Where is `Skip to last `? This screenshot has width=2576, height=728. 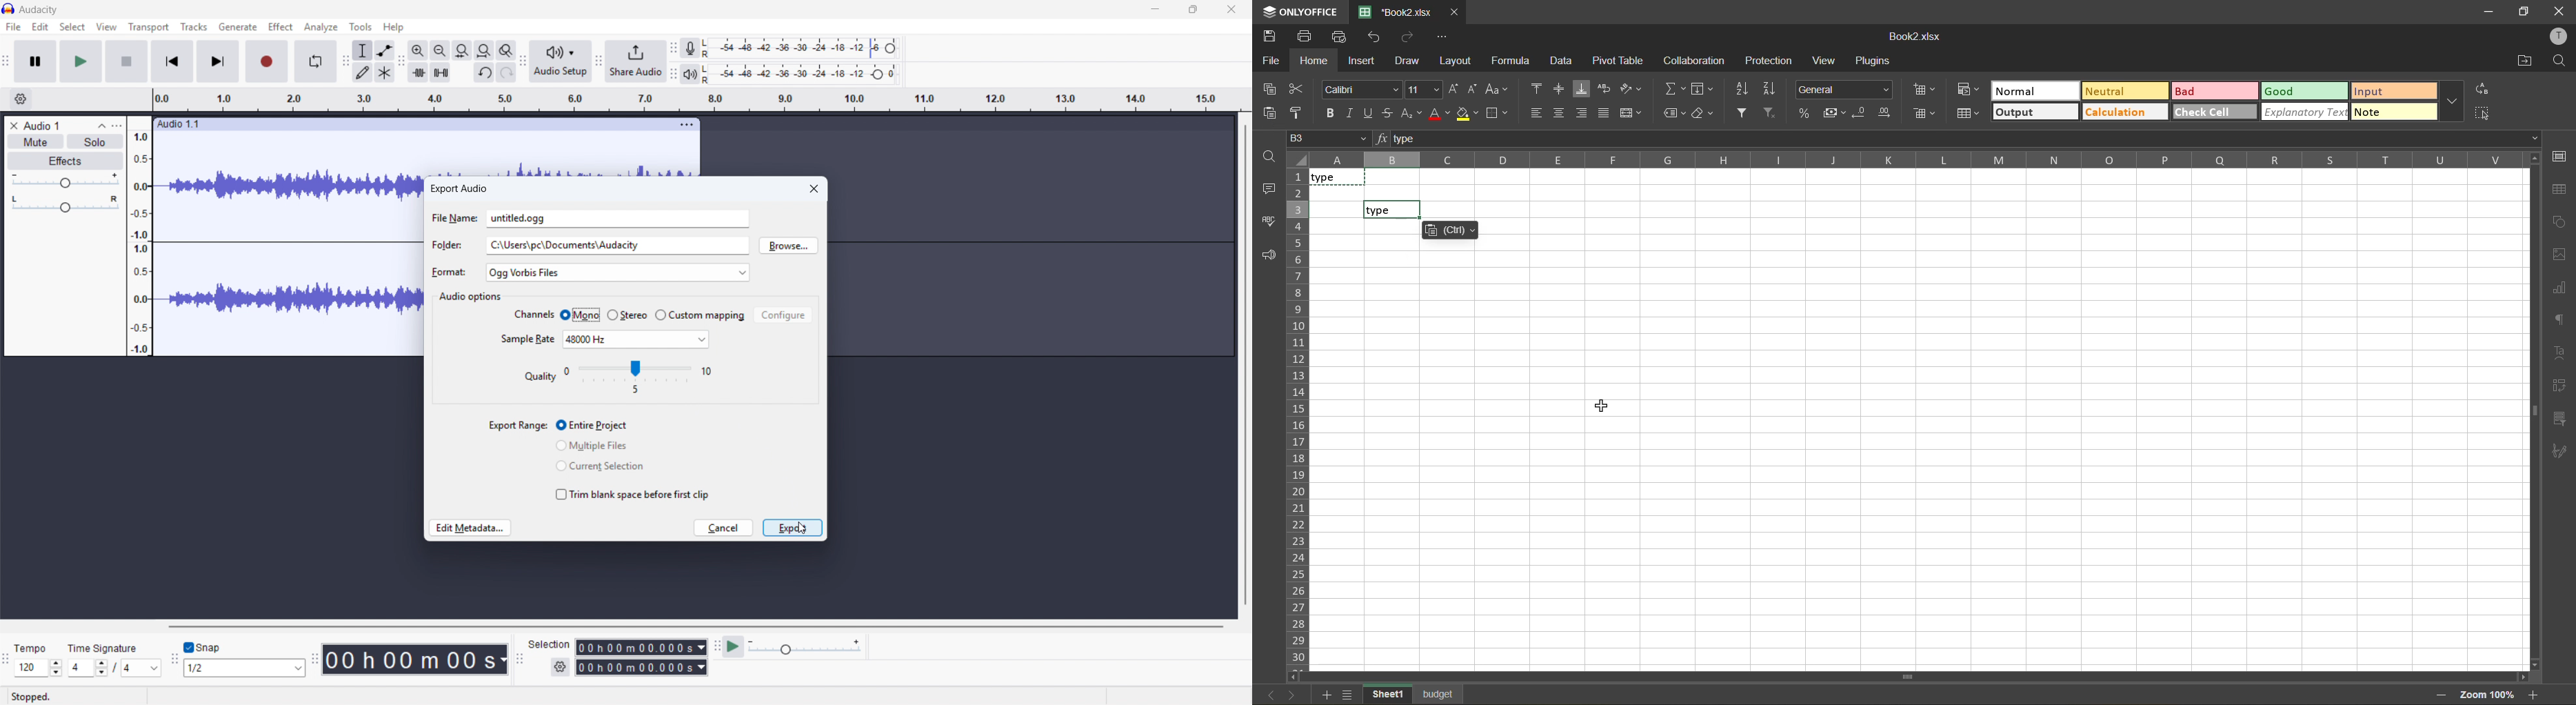
Skip to last  is located at coordinates (218, 61).